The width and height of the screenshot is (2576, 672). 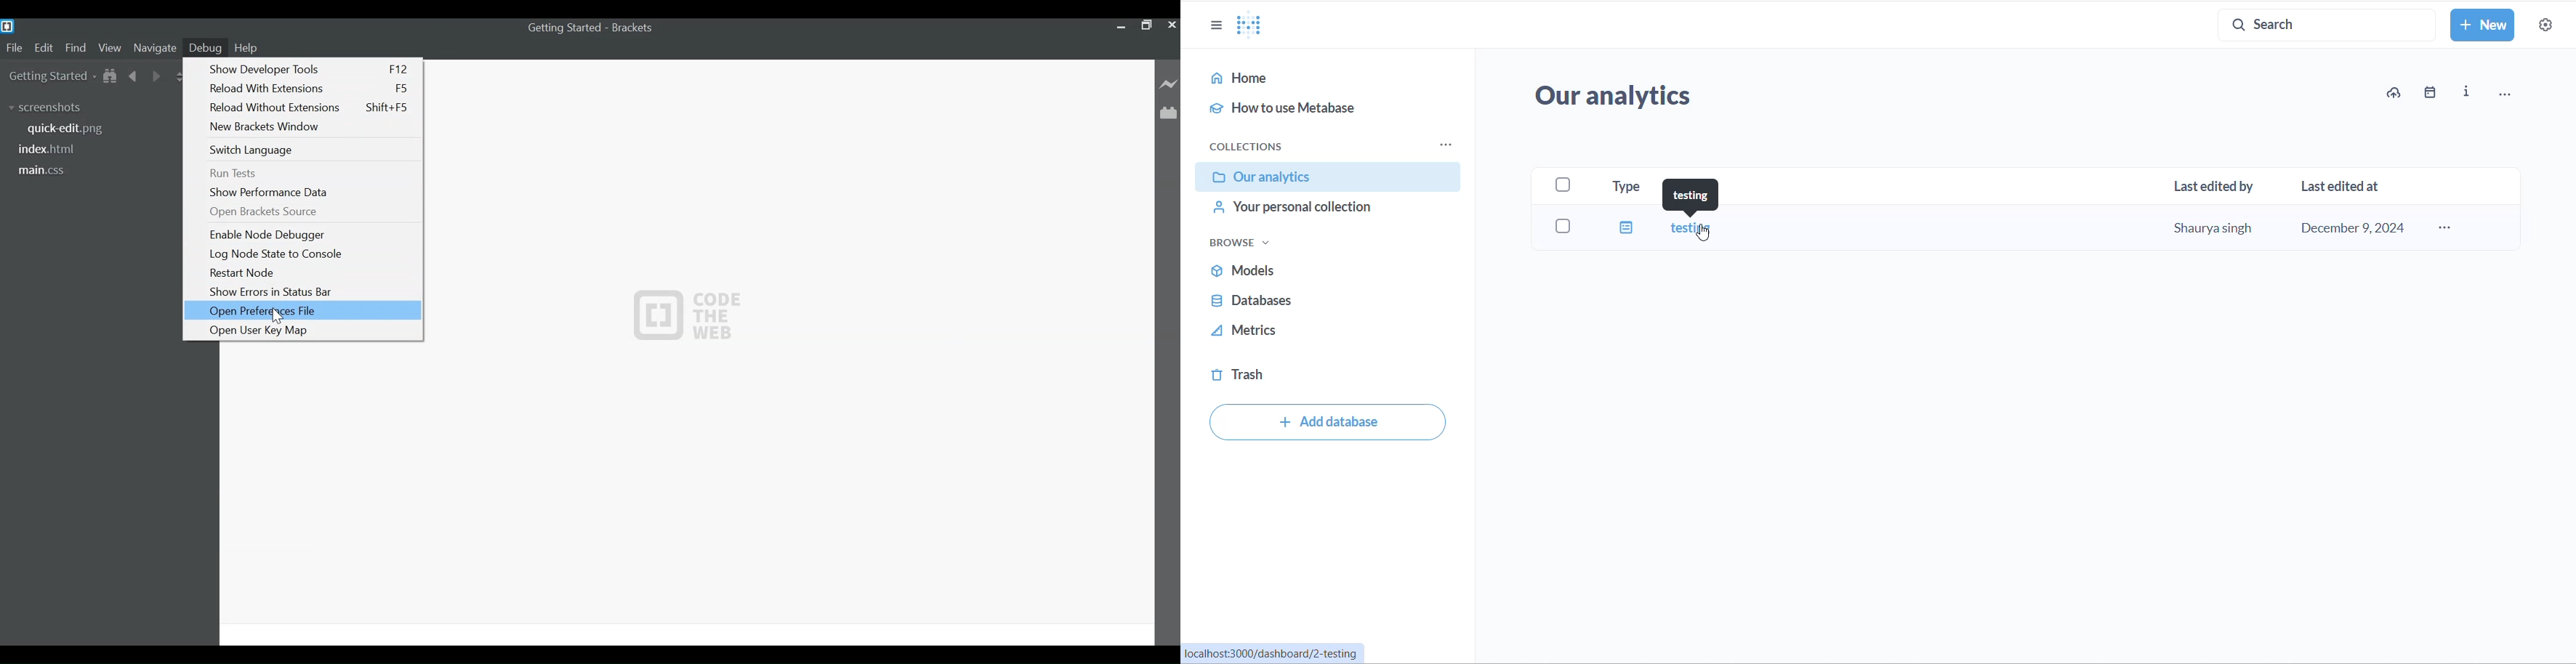 I want to click on browse, so click(x=1268, y=243).